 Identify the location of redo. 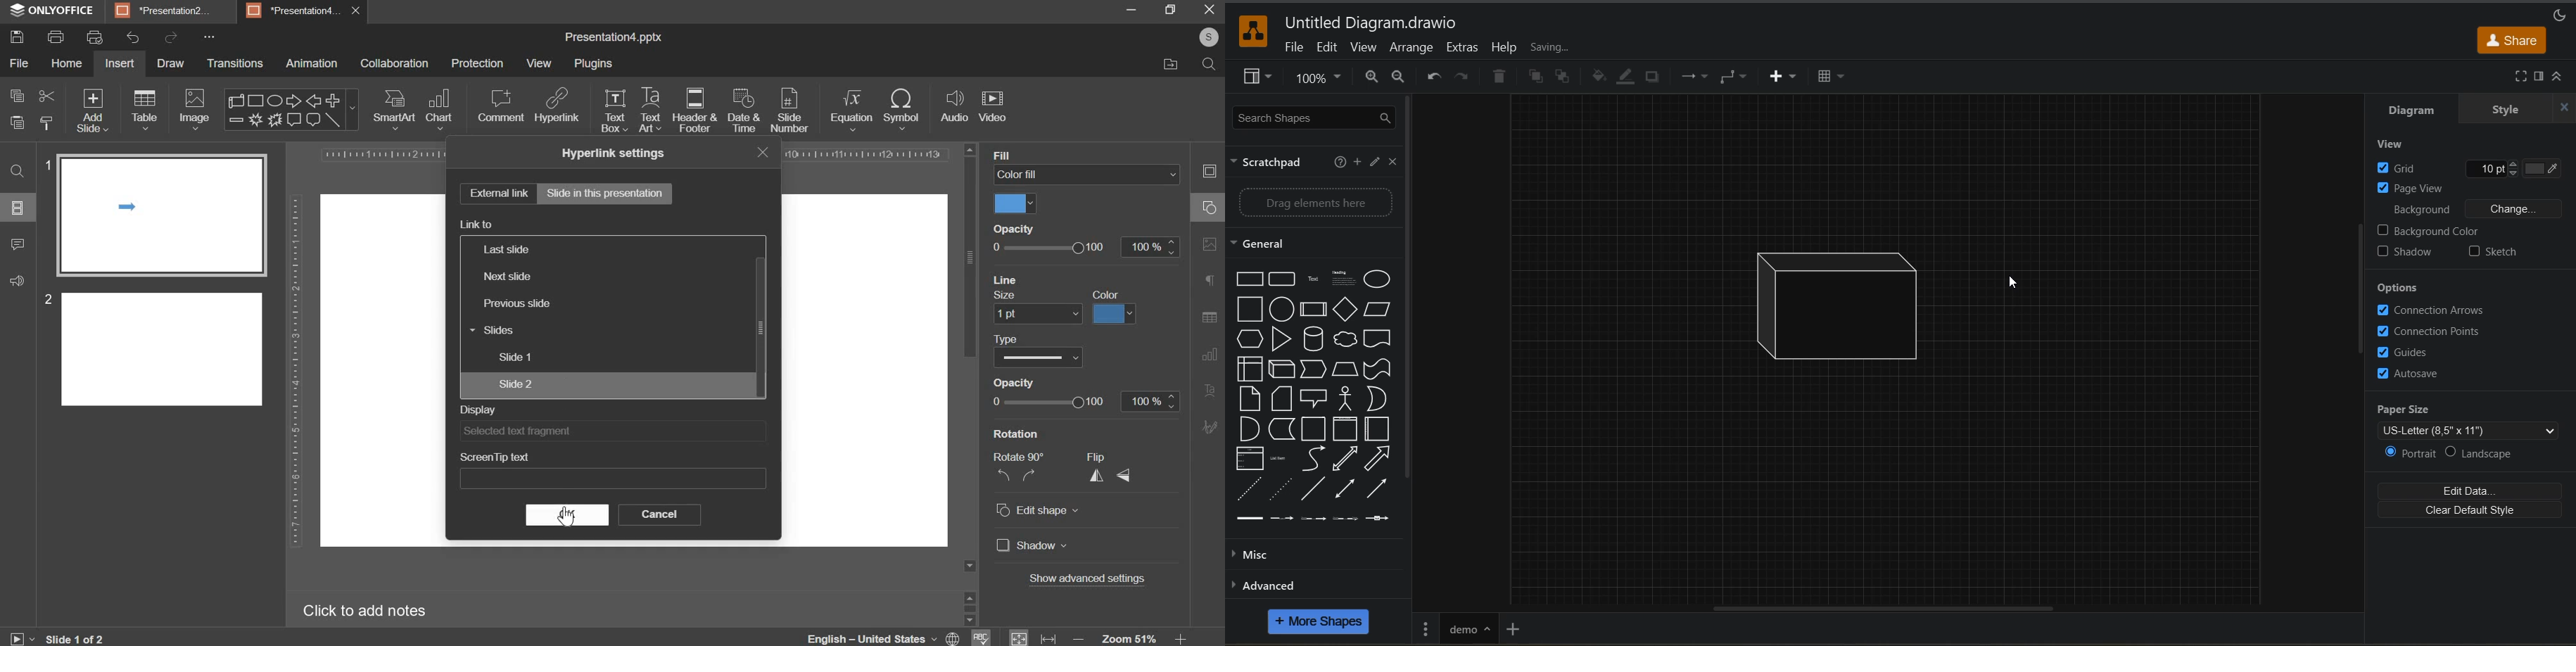
(171, 37).